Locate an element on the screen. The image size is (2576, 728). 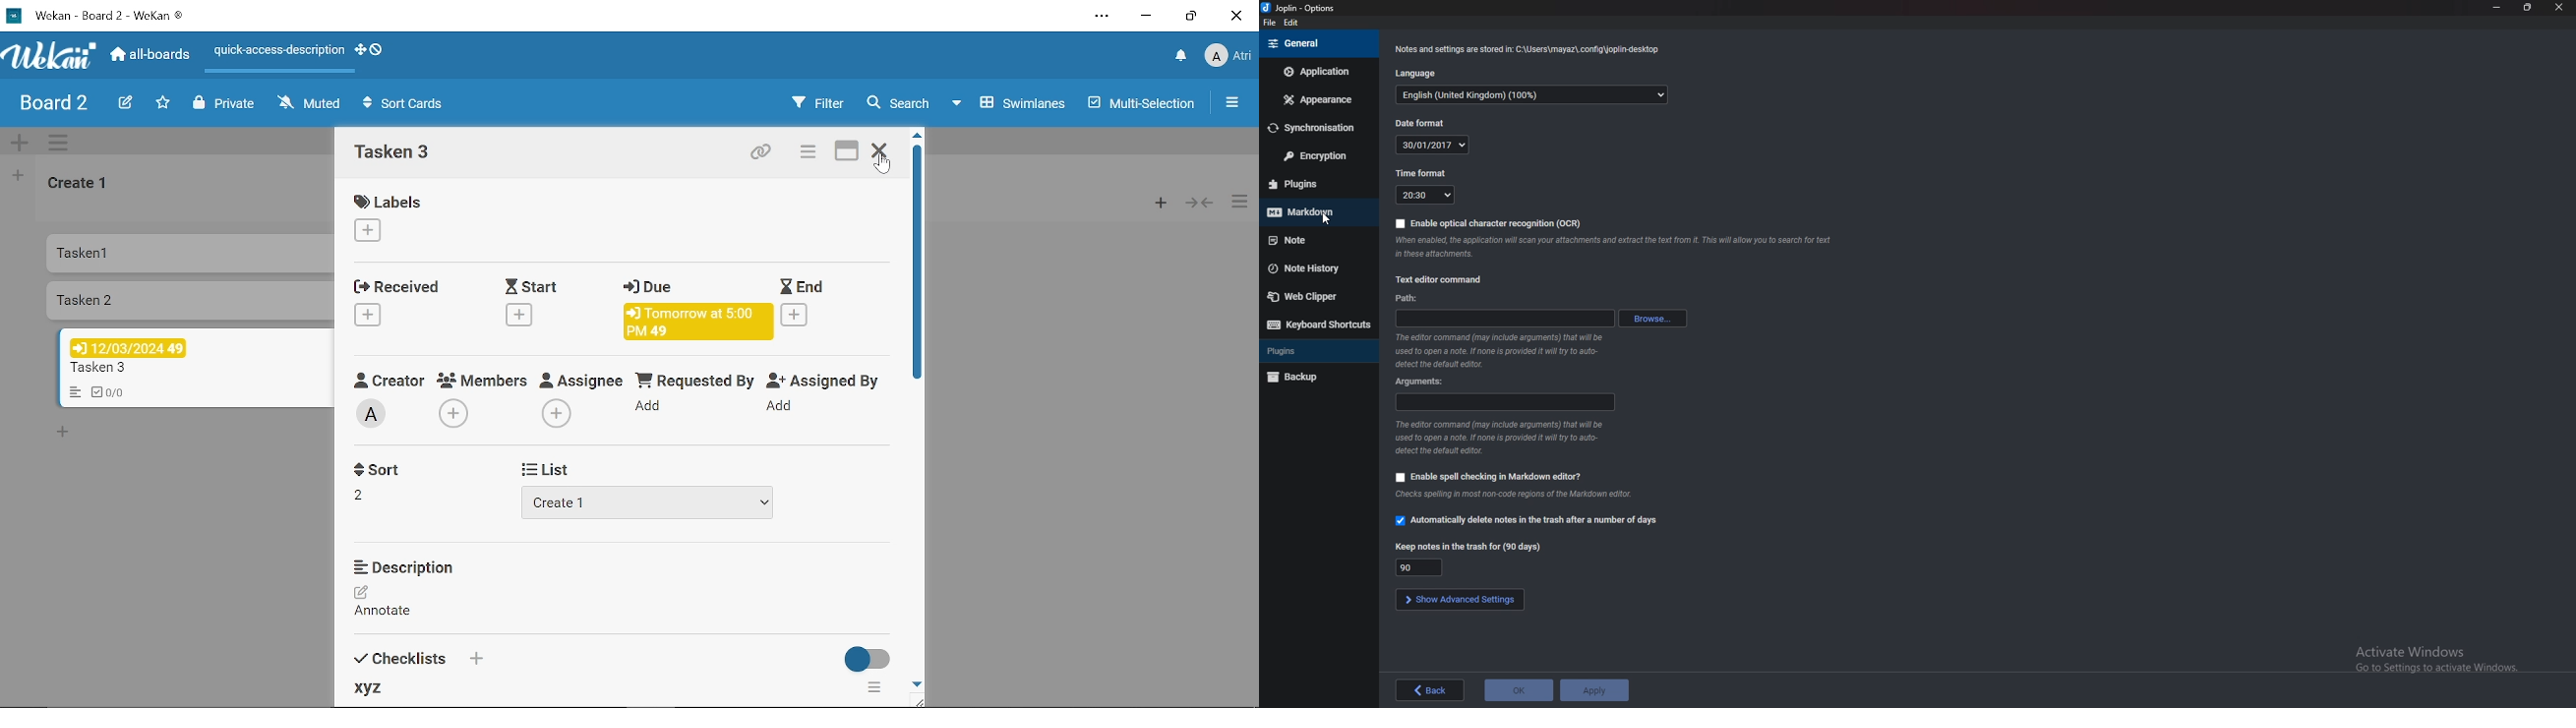
Show advanced settings is located at coordinates (1459, 600).